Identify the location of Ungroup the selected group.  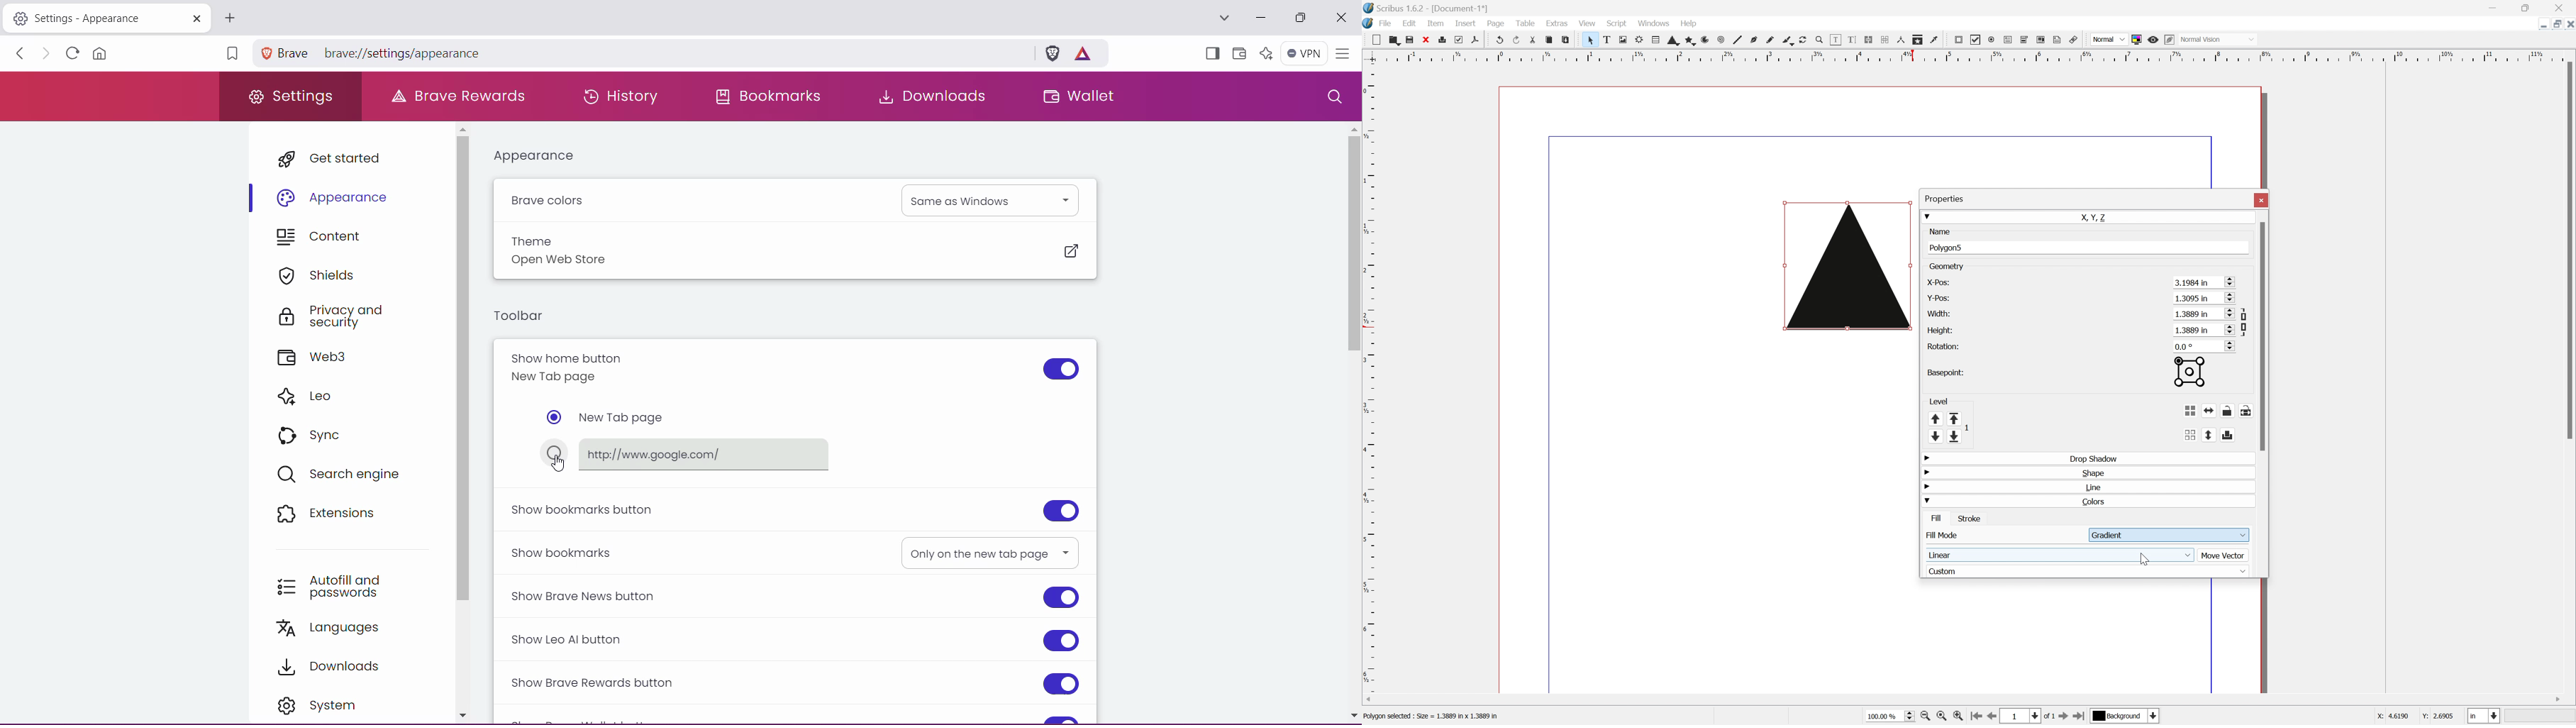
(2201, 434).